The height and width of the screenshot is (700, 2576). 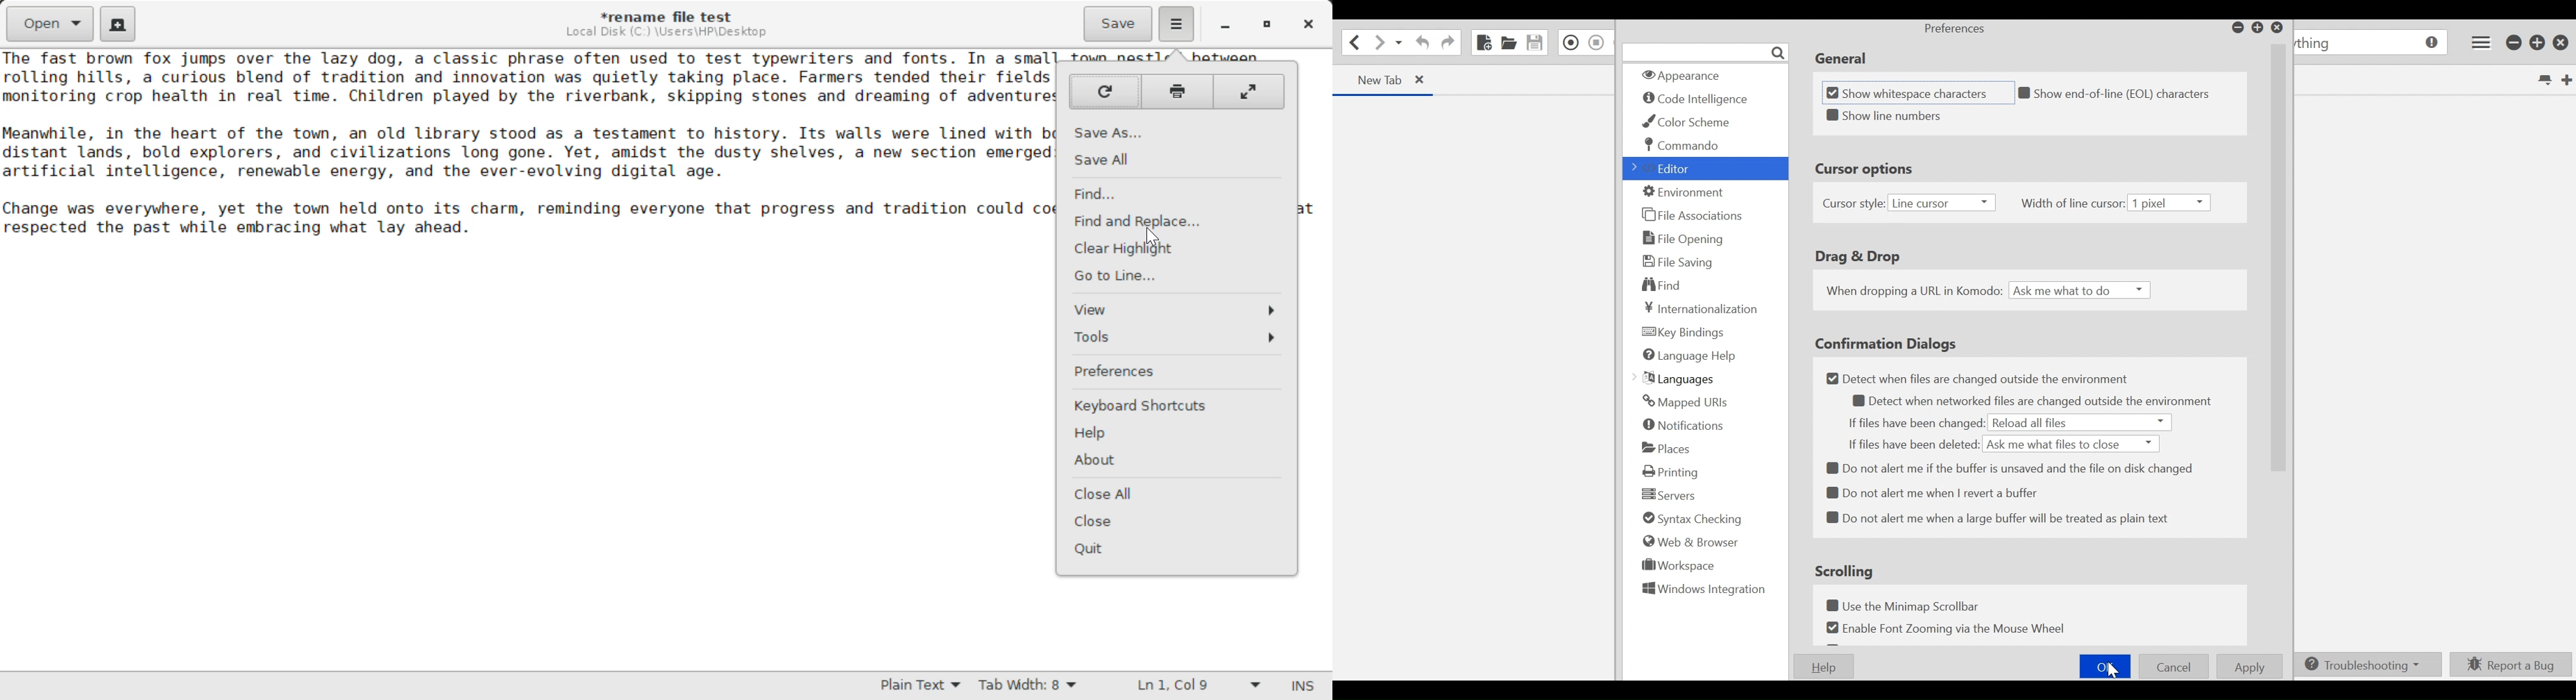 What do you see at coordinates (1508, 43) in the screenshot?
I see `Open File` at bounding box center [1508, 43].